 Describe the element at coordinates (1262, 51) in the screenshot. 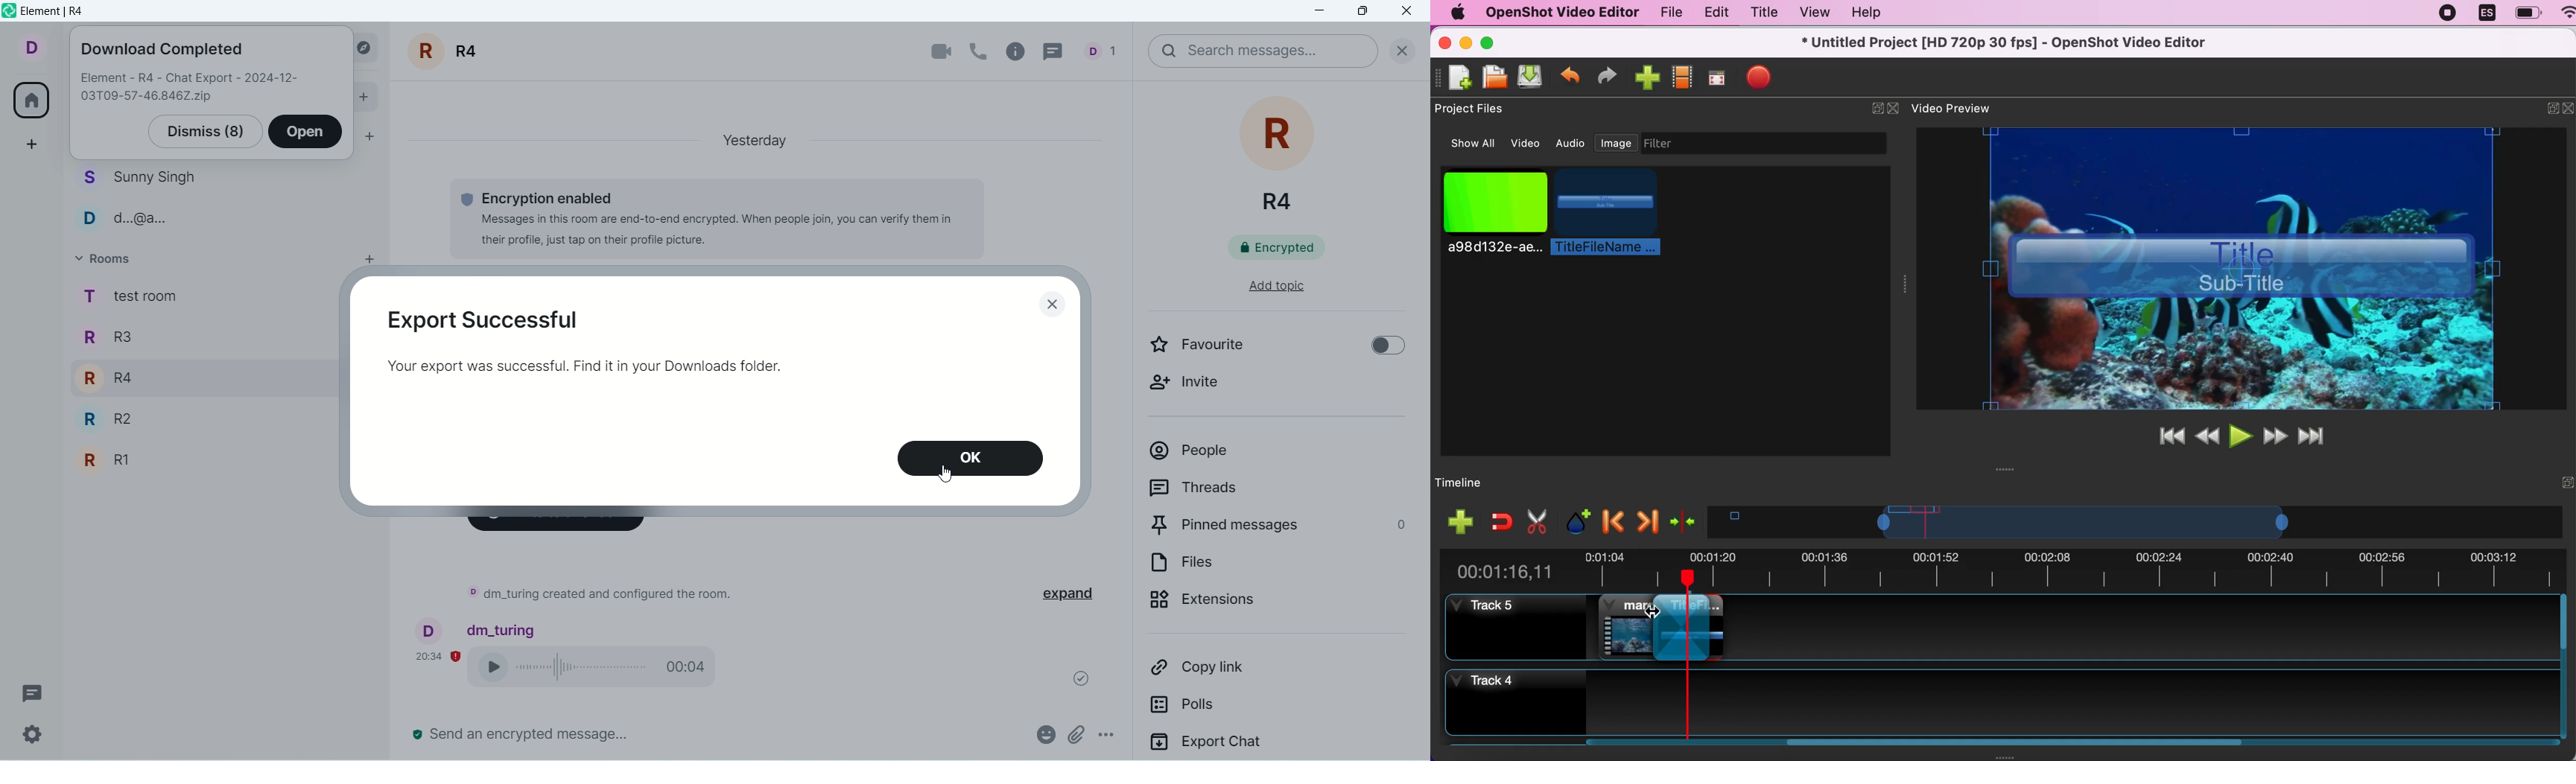

I see `search message` at that location.